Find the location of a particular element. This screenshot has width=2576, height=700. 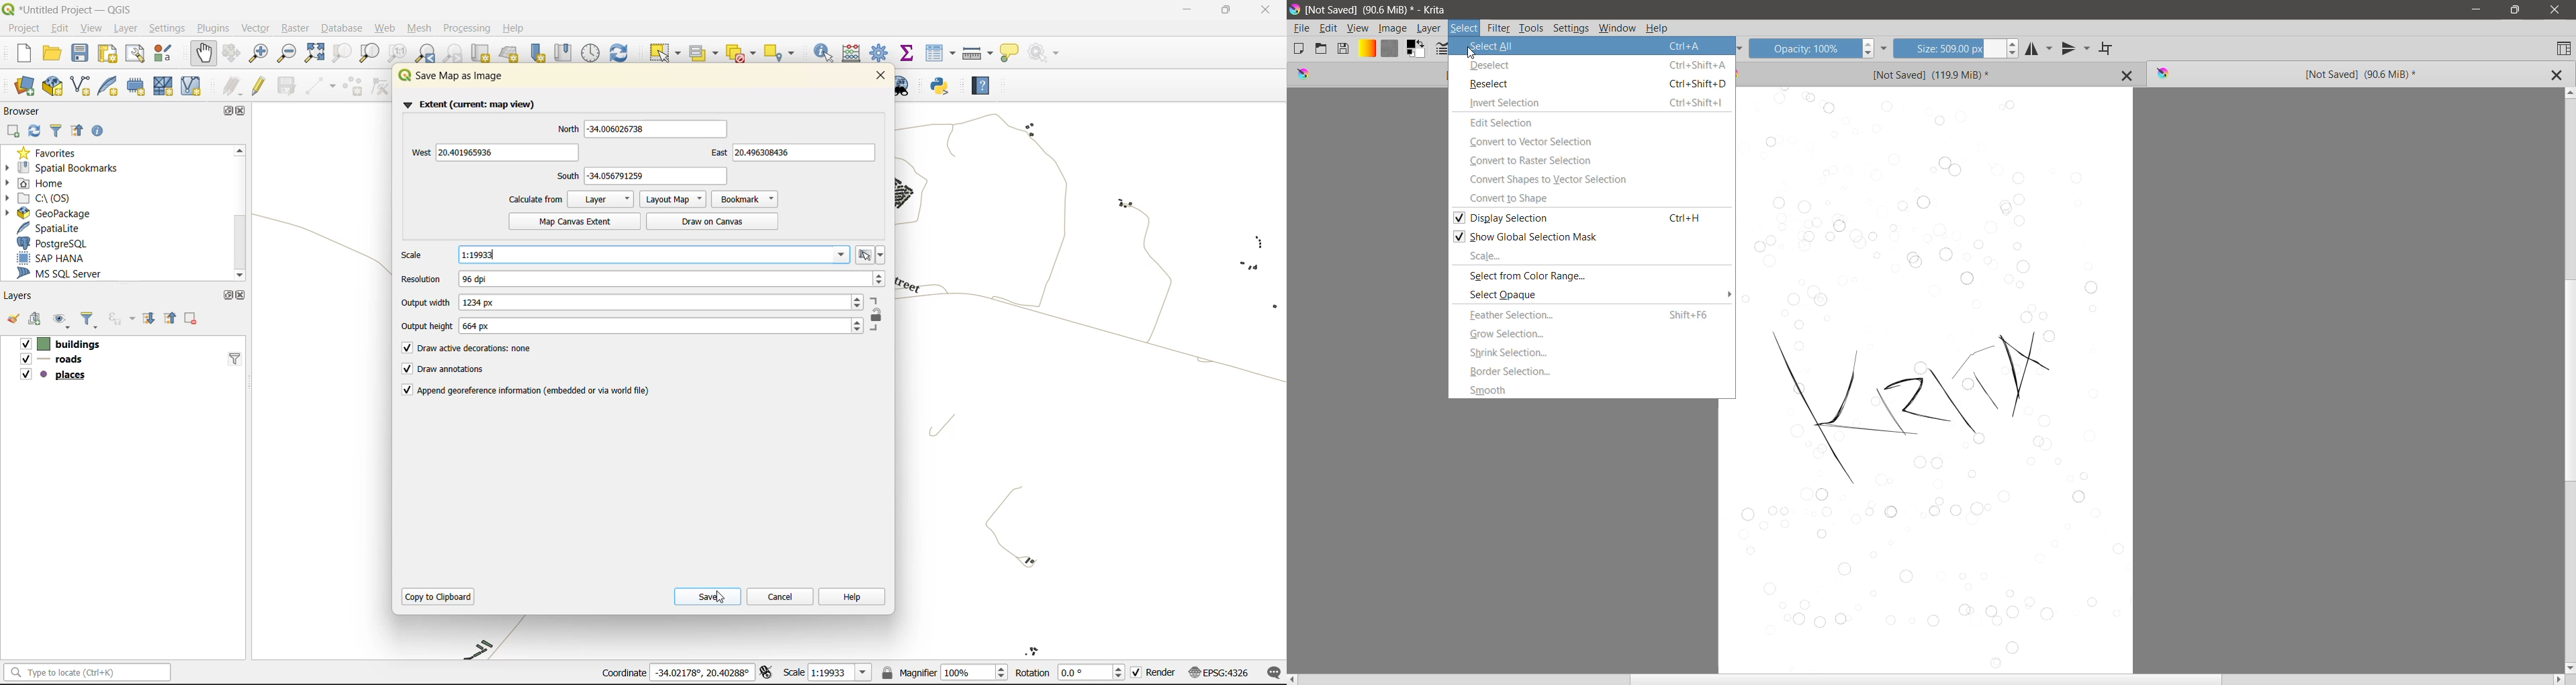

Close Tab is located at coordinates (2555, 75).